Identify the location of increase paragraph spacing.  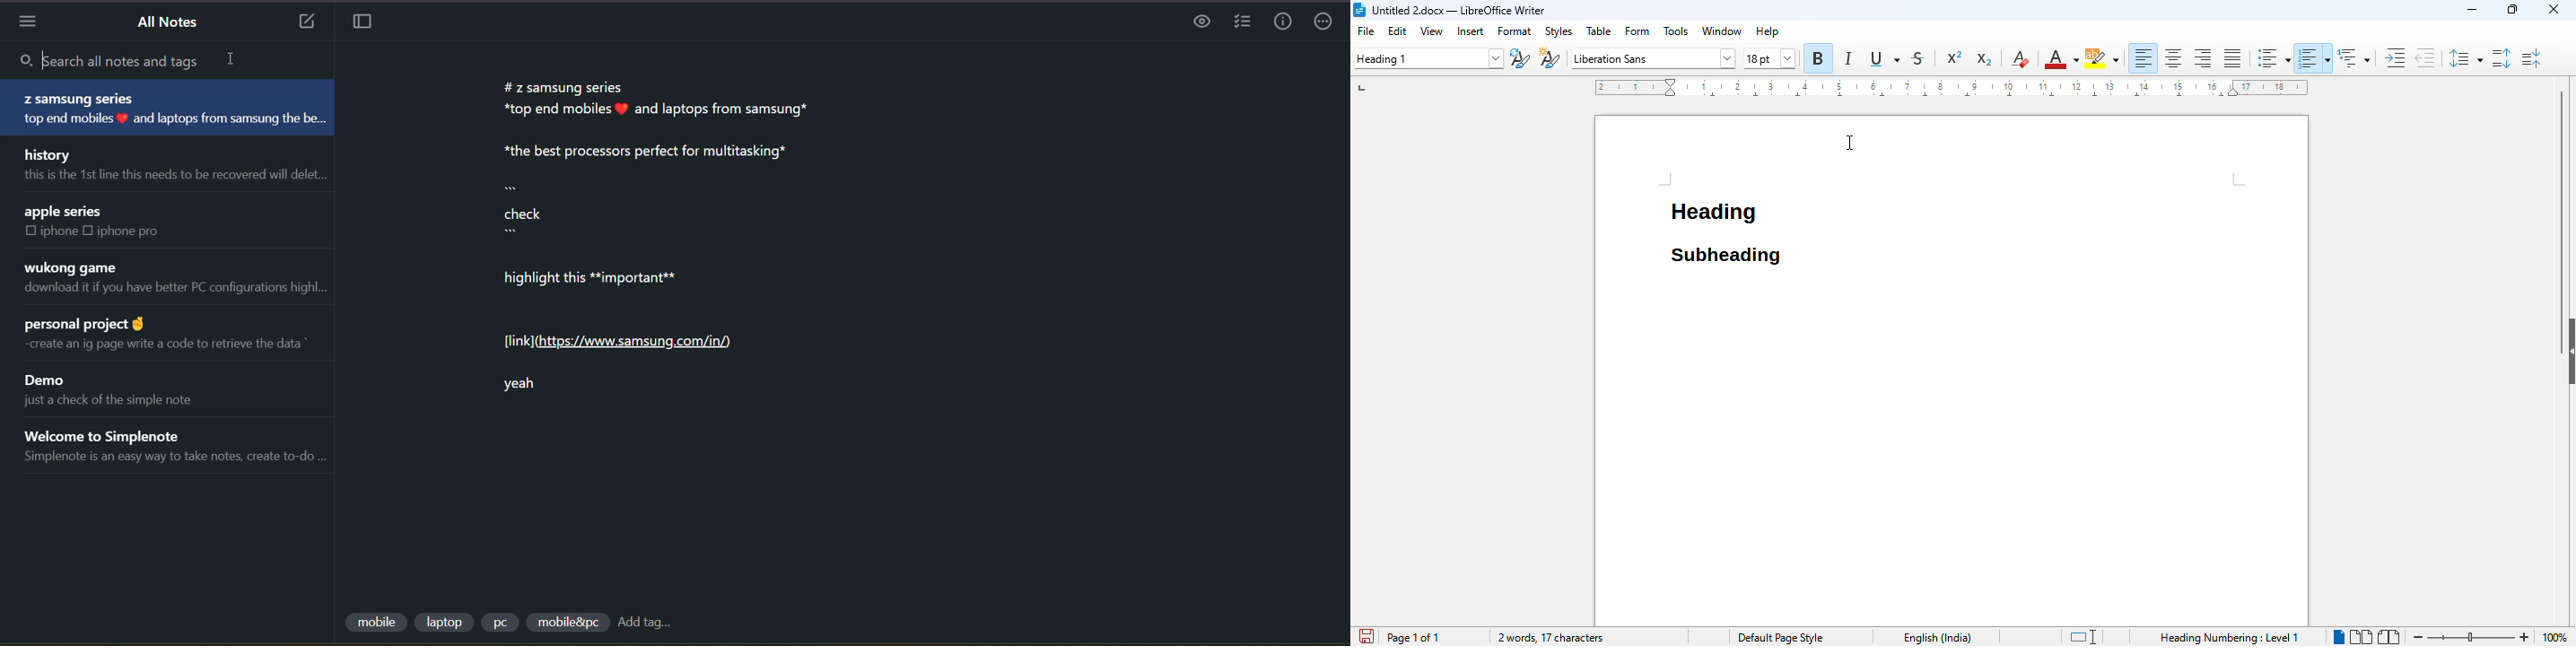
(2502, 57).